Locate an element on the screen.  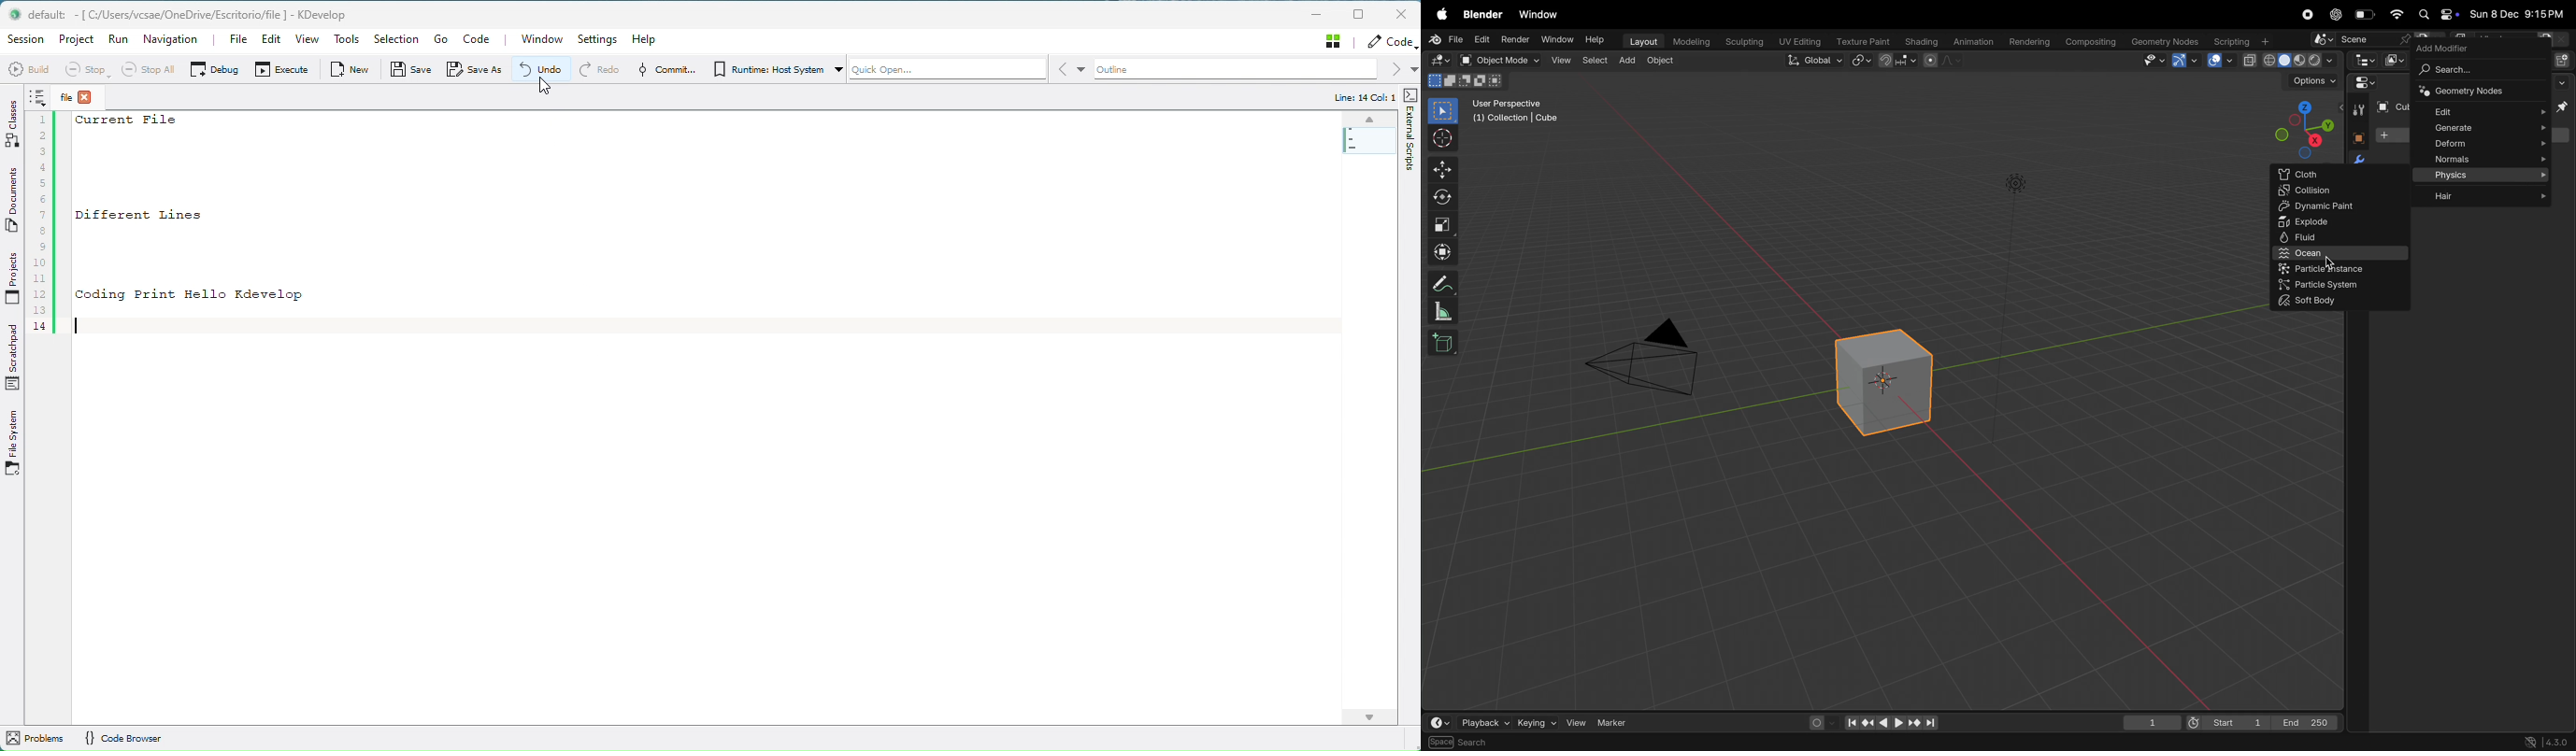
chatgpt is located at coordinates (2336, 15).